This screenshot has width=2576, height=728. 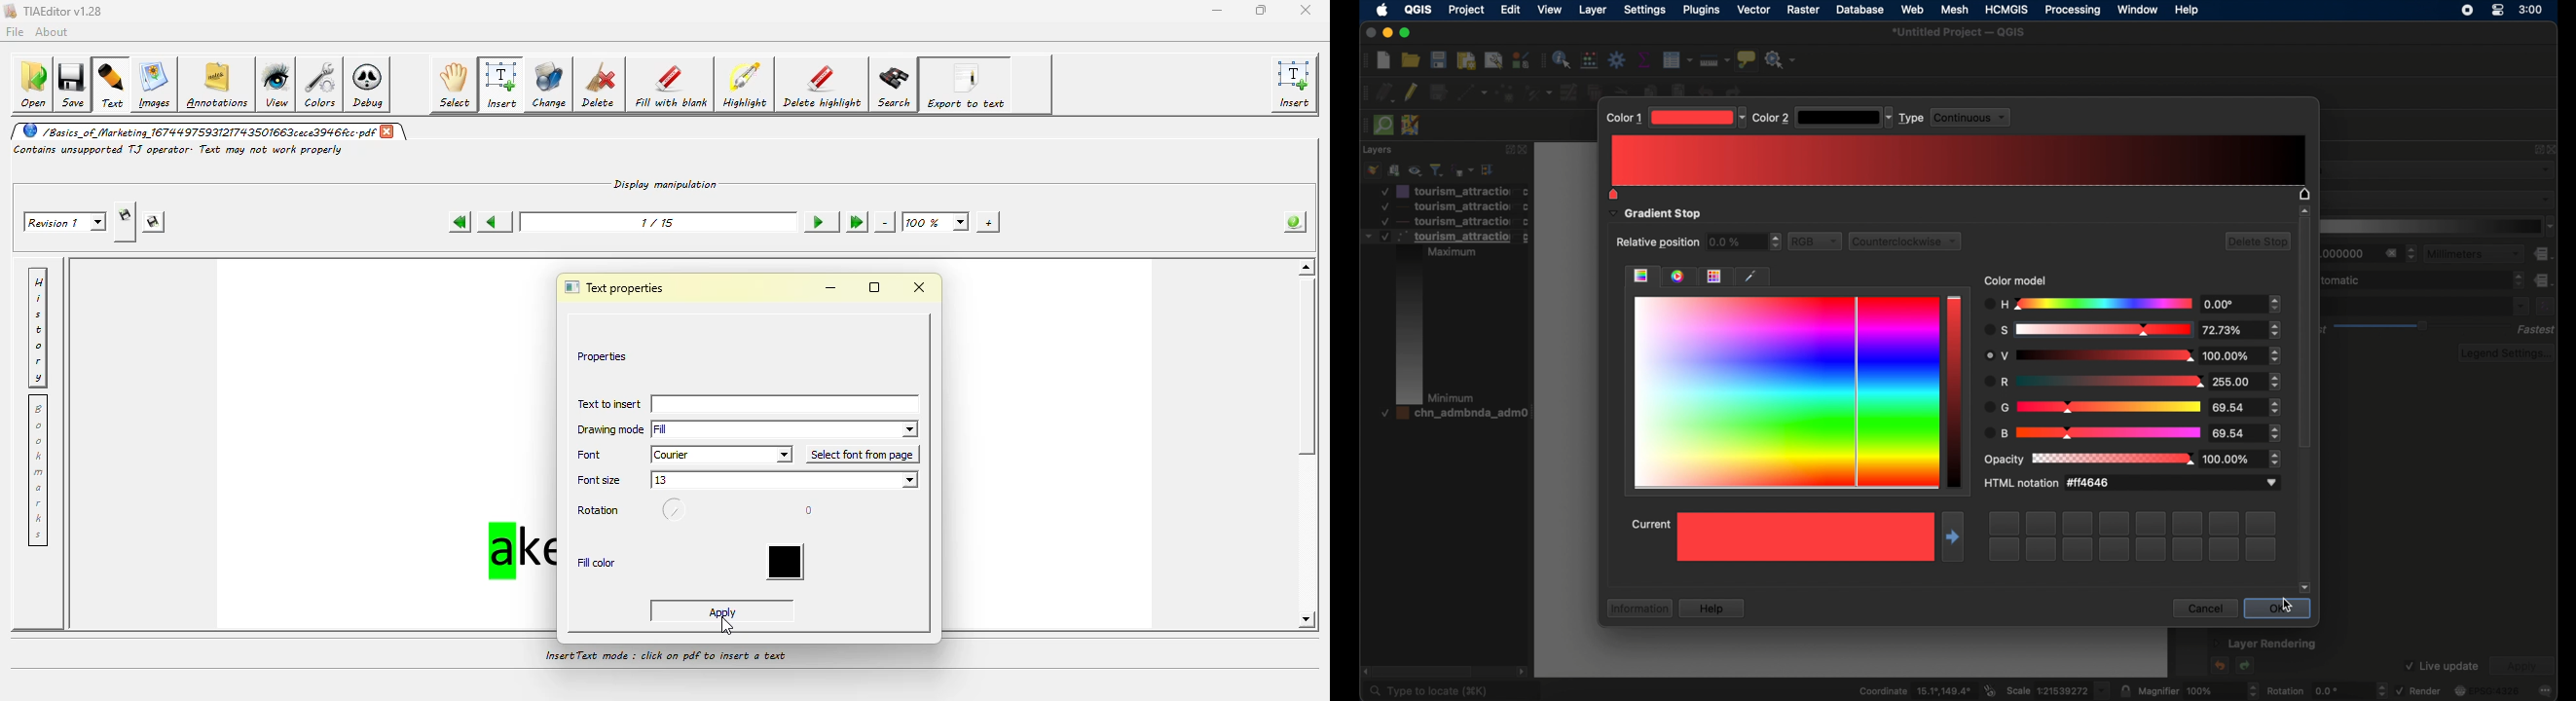 I want to click on rotation, so click(x=2325, y=690).